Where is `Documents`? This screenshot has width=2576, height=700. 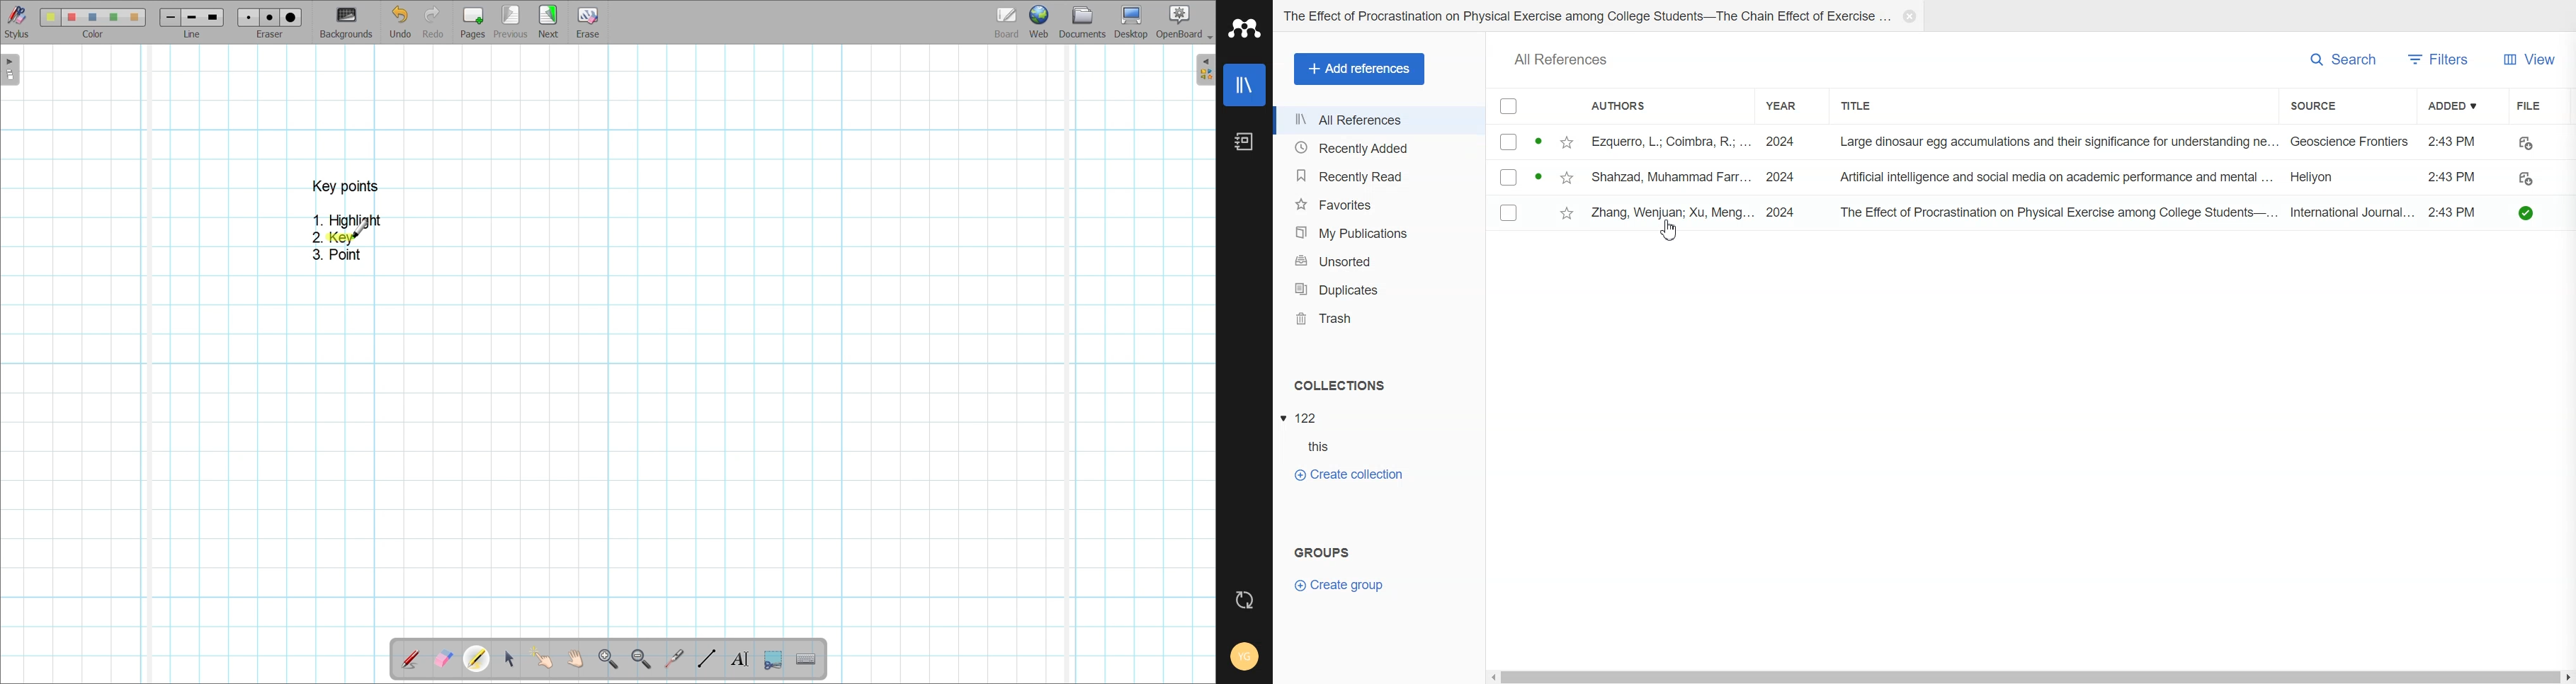
Documents is located at coordinates (1083, 22).